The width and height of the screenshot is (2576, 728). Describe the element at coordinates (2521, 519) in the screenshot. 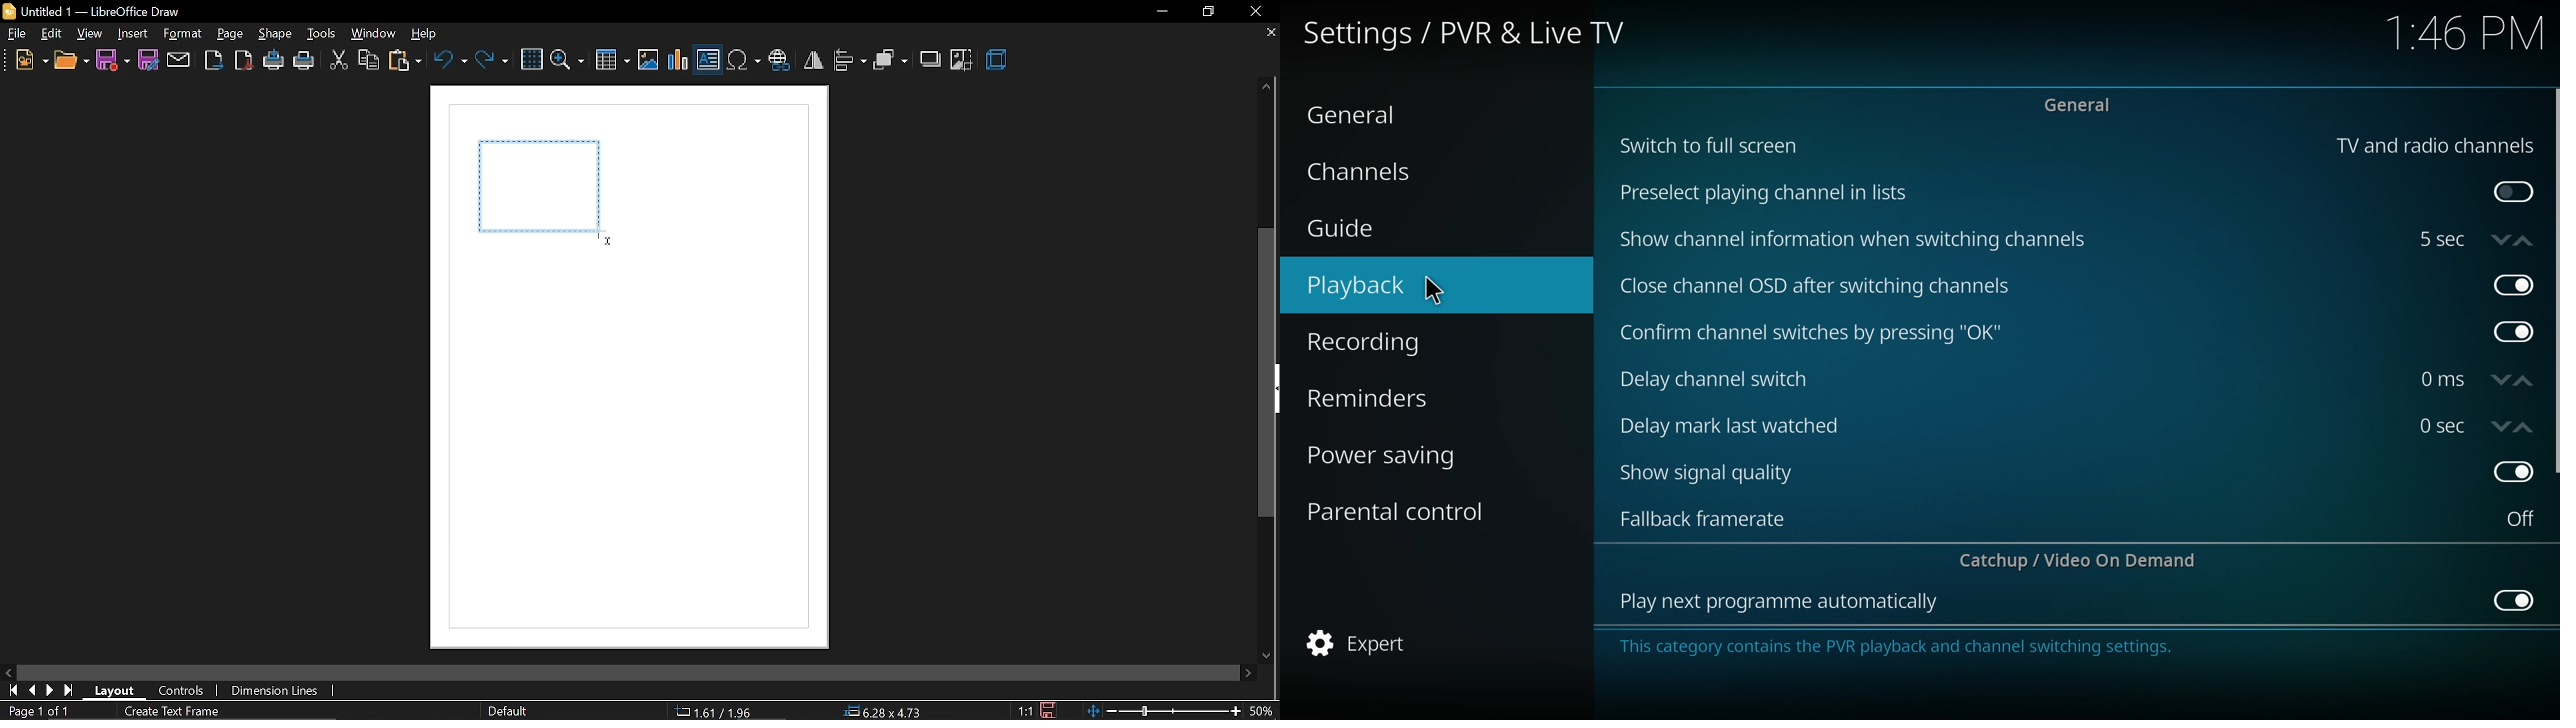

I see `on` at that location.